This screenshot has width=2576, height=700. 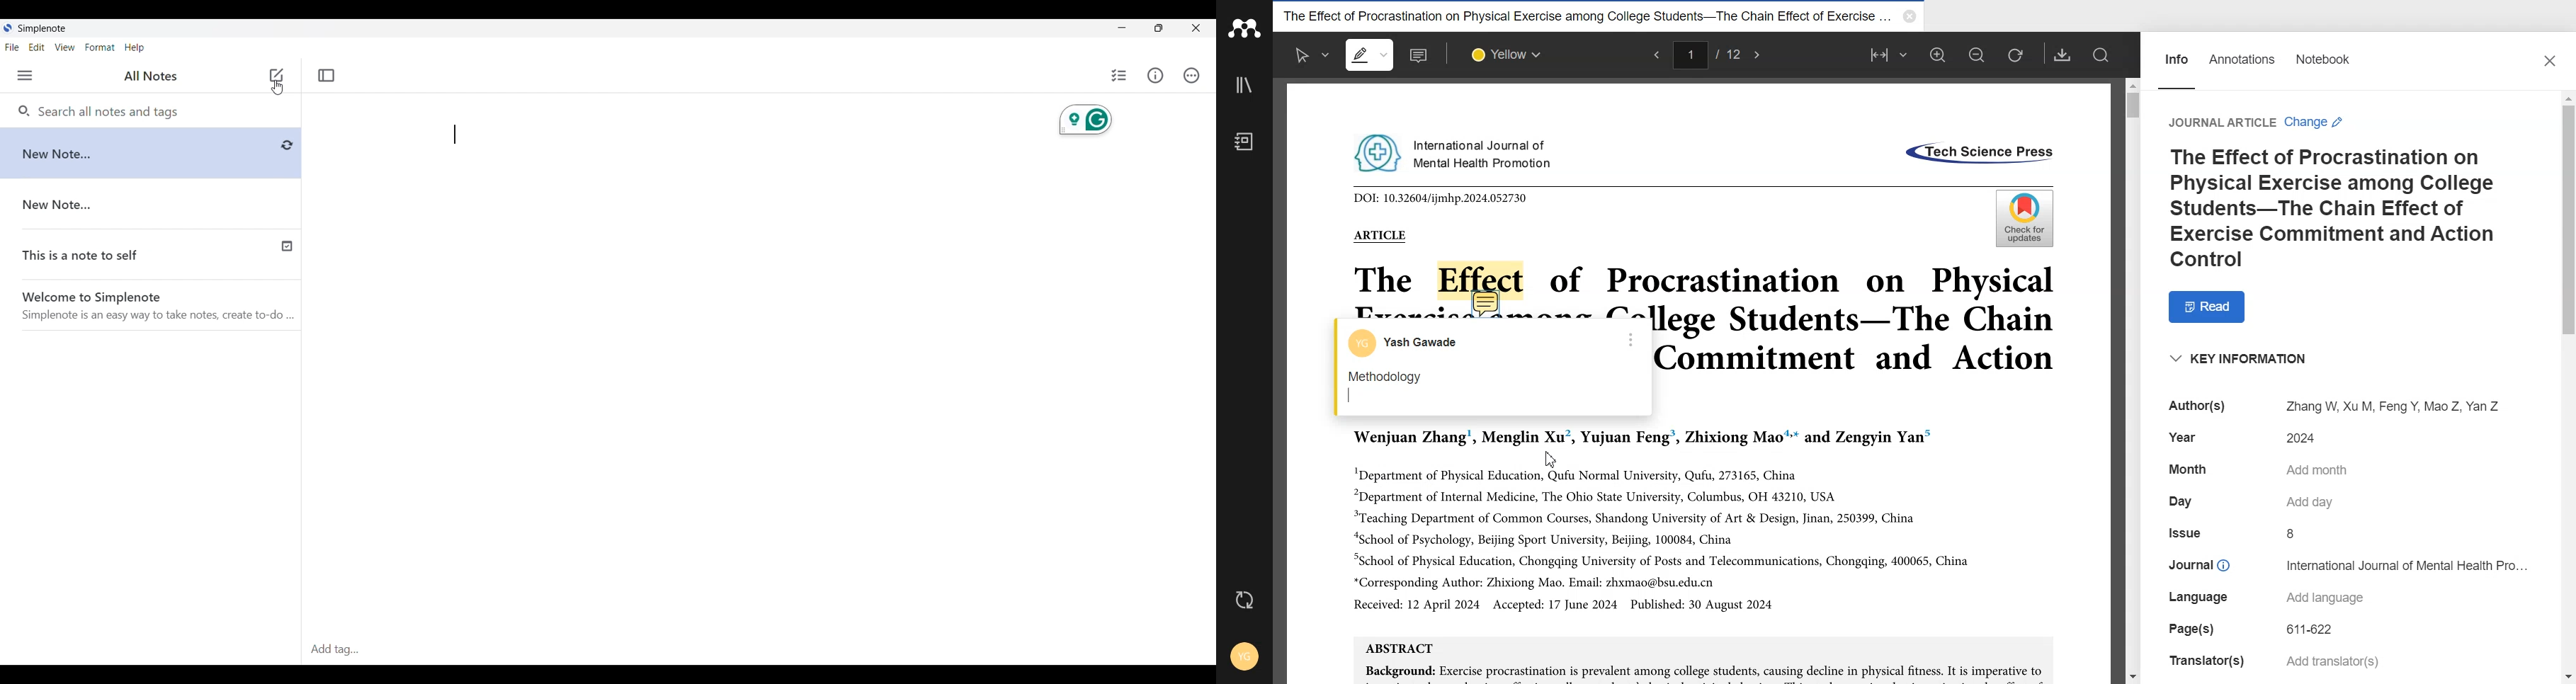 What do you see at coordinates (1976, 54) in the screenshot?
I see `Zoom out` at bounding box center [1976, 54].